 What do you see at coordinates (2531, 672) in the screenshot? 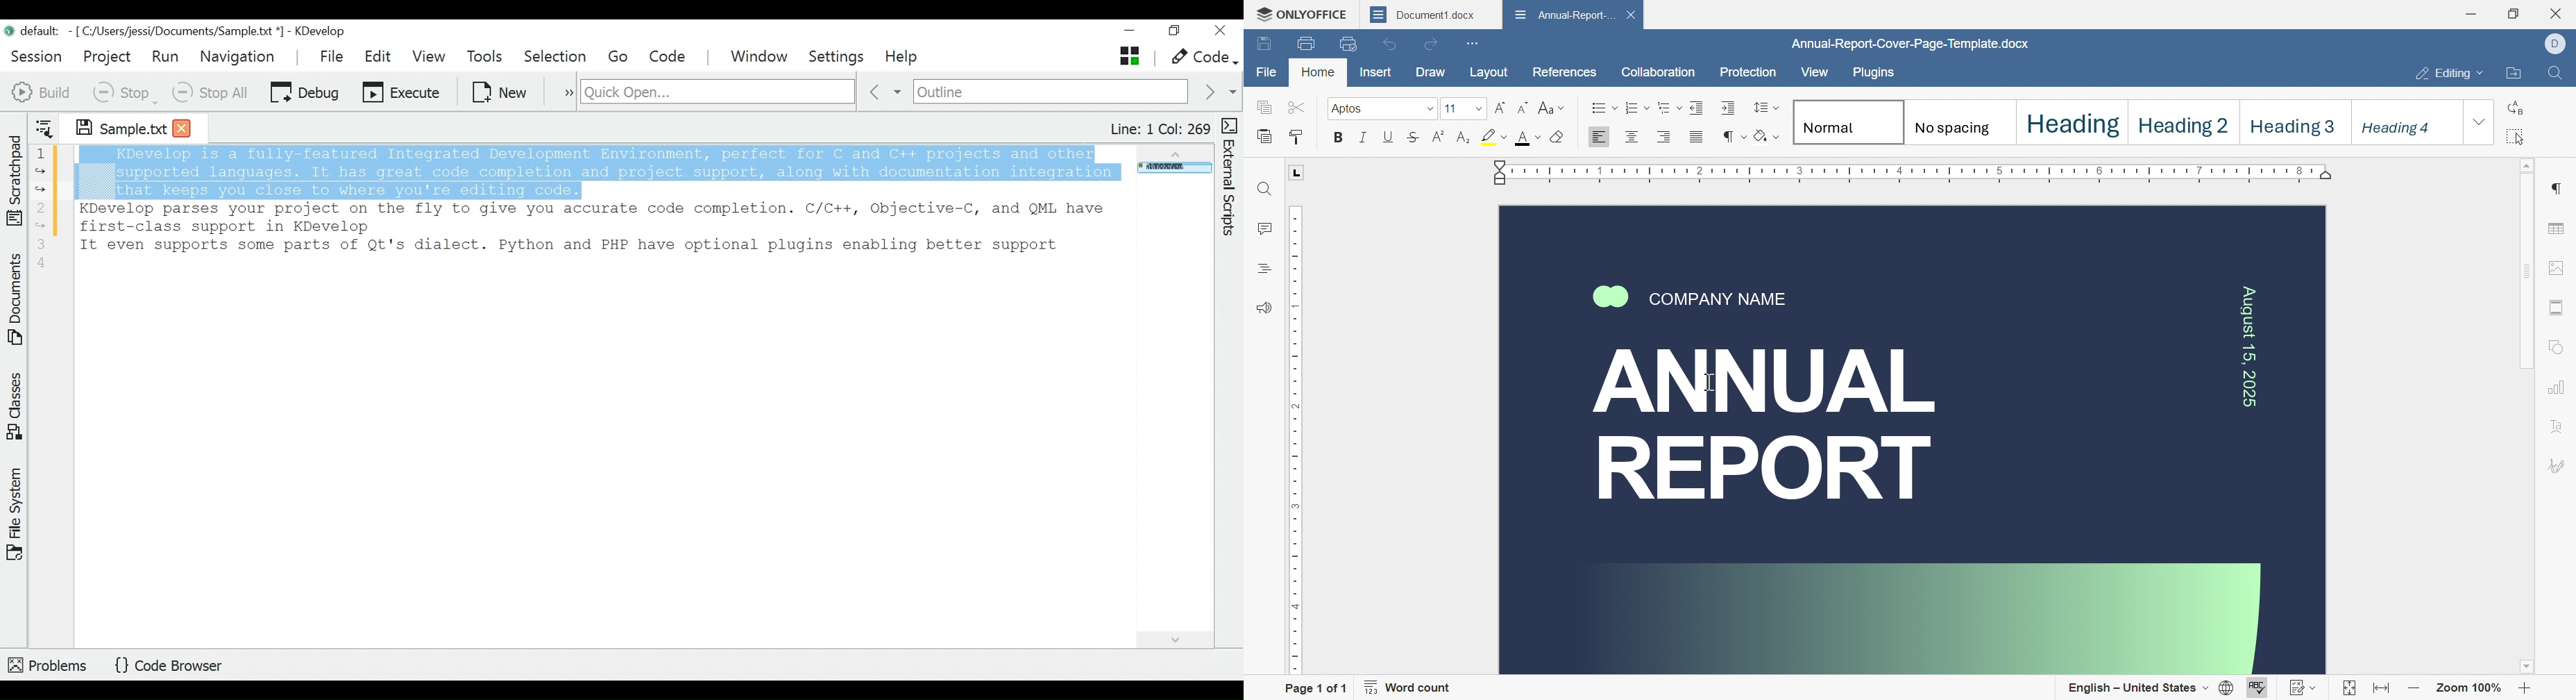
I see `scroll down` at bounding box center [2531, 672].